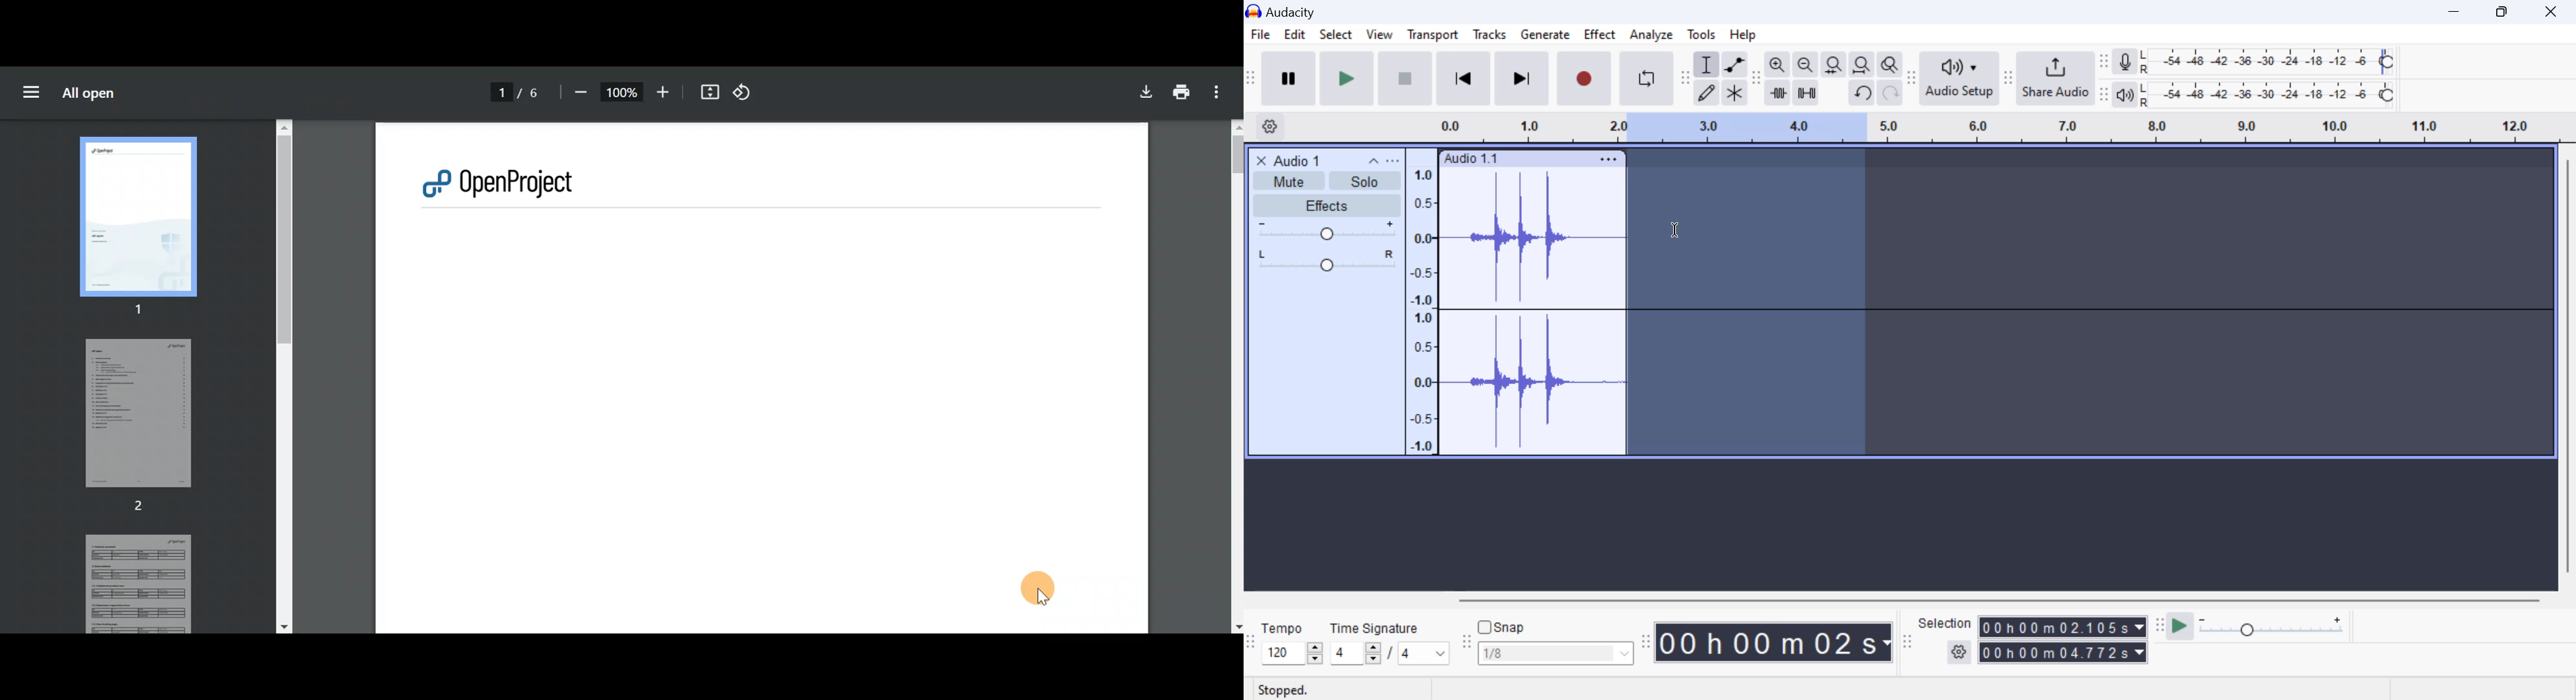 Image resolution: width=2576 pixels, height=700 pixels. I want to click on Clip Length, so click(1777, 642).